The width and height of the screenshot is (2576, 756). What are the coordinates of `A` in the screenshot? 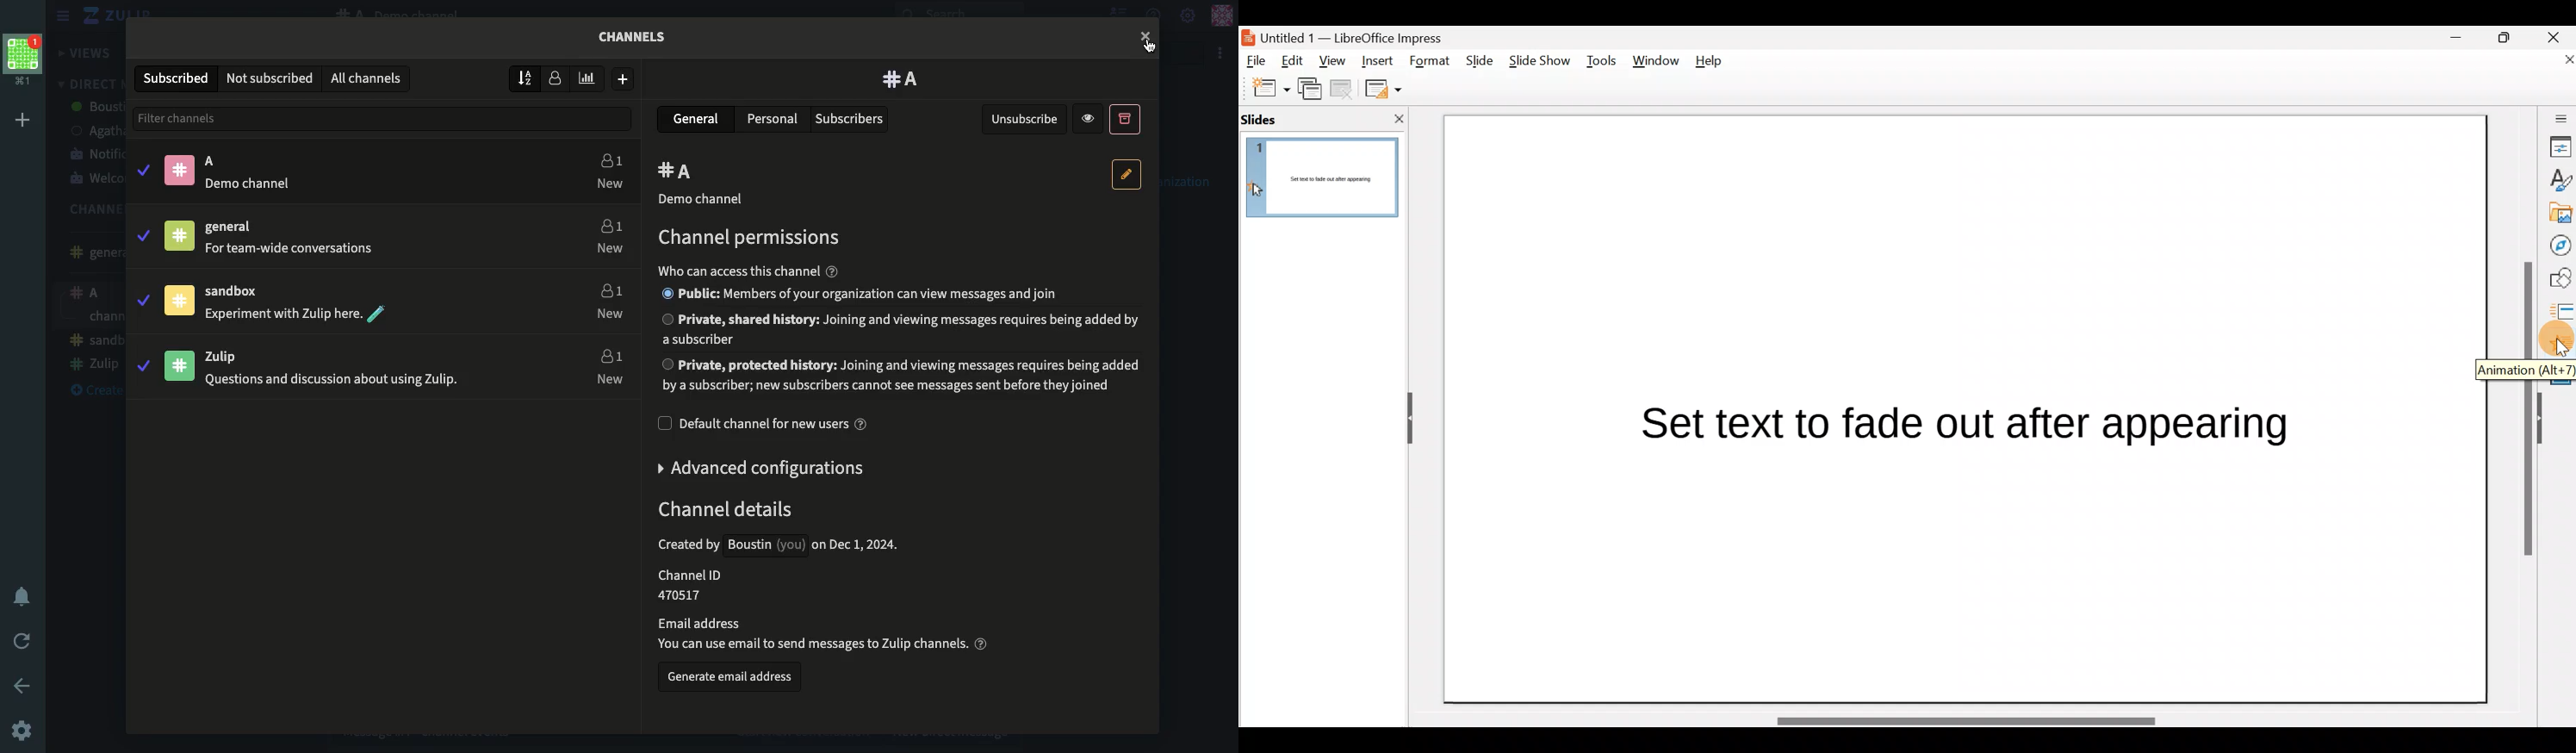 It's located at (902, 79).